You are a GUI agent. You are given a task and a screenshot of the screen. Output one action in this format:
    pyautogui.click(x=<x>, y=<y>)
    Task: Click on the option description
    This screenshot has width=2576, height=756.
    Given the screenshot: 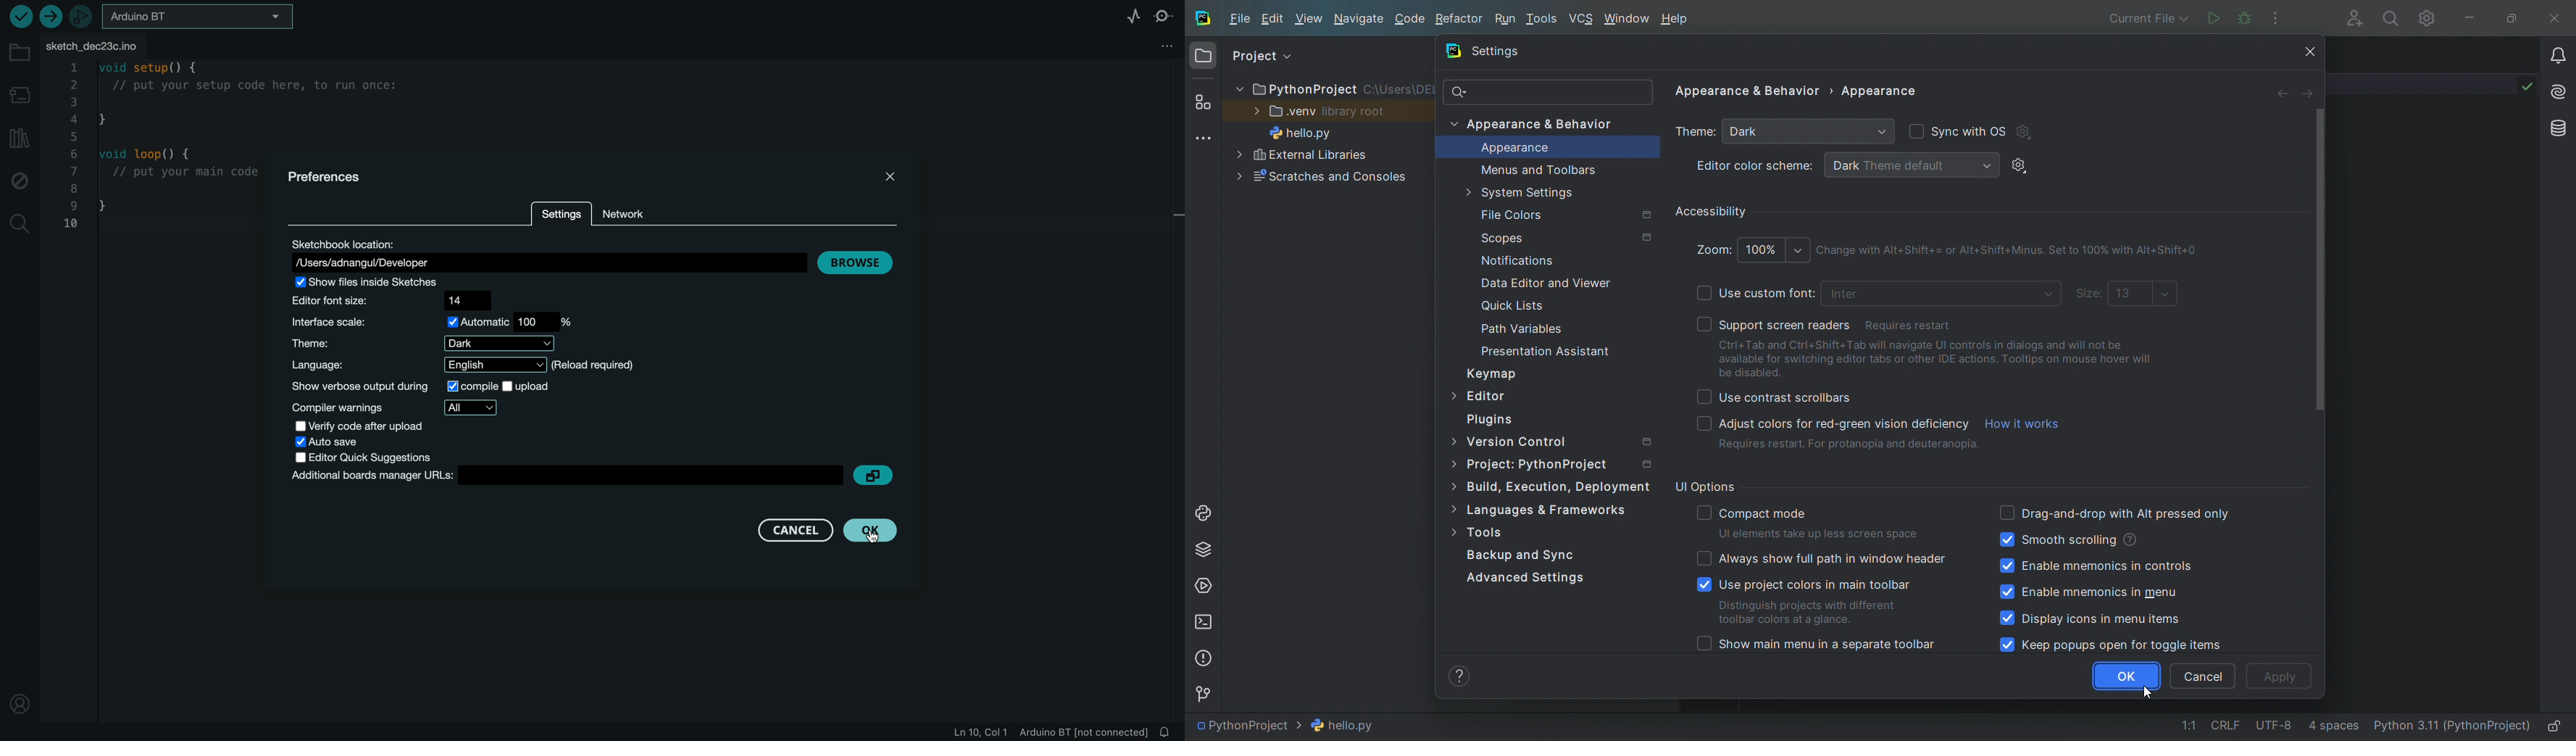 What is the action you would take?
    pyautogui.click(x=1937, y=360)
    